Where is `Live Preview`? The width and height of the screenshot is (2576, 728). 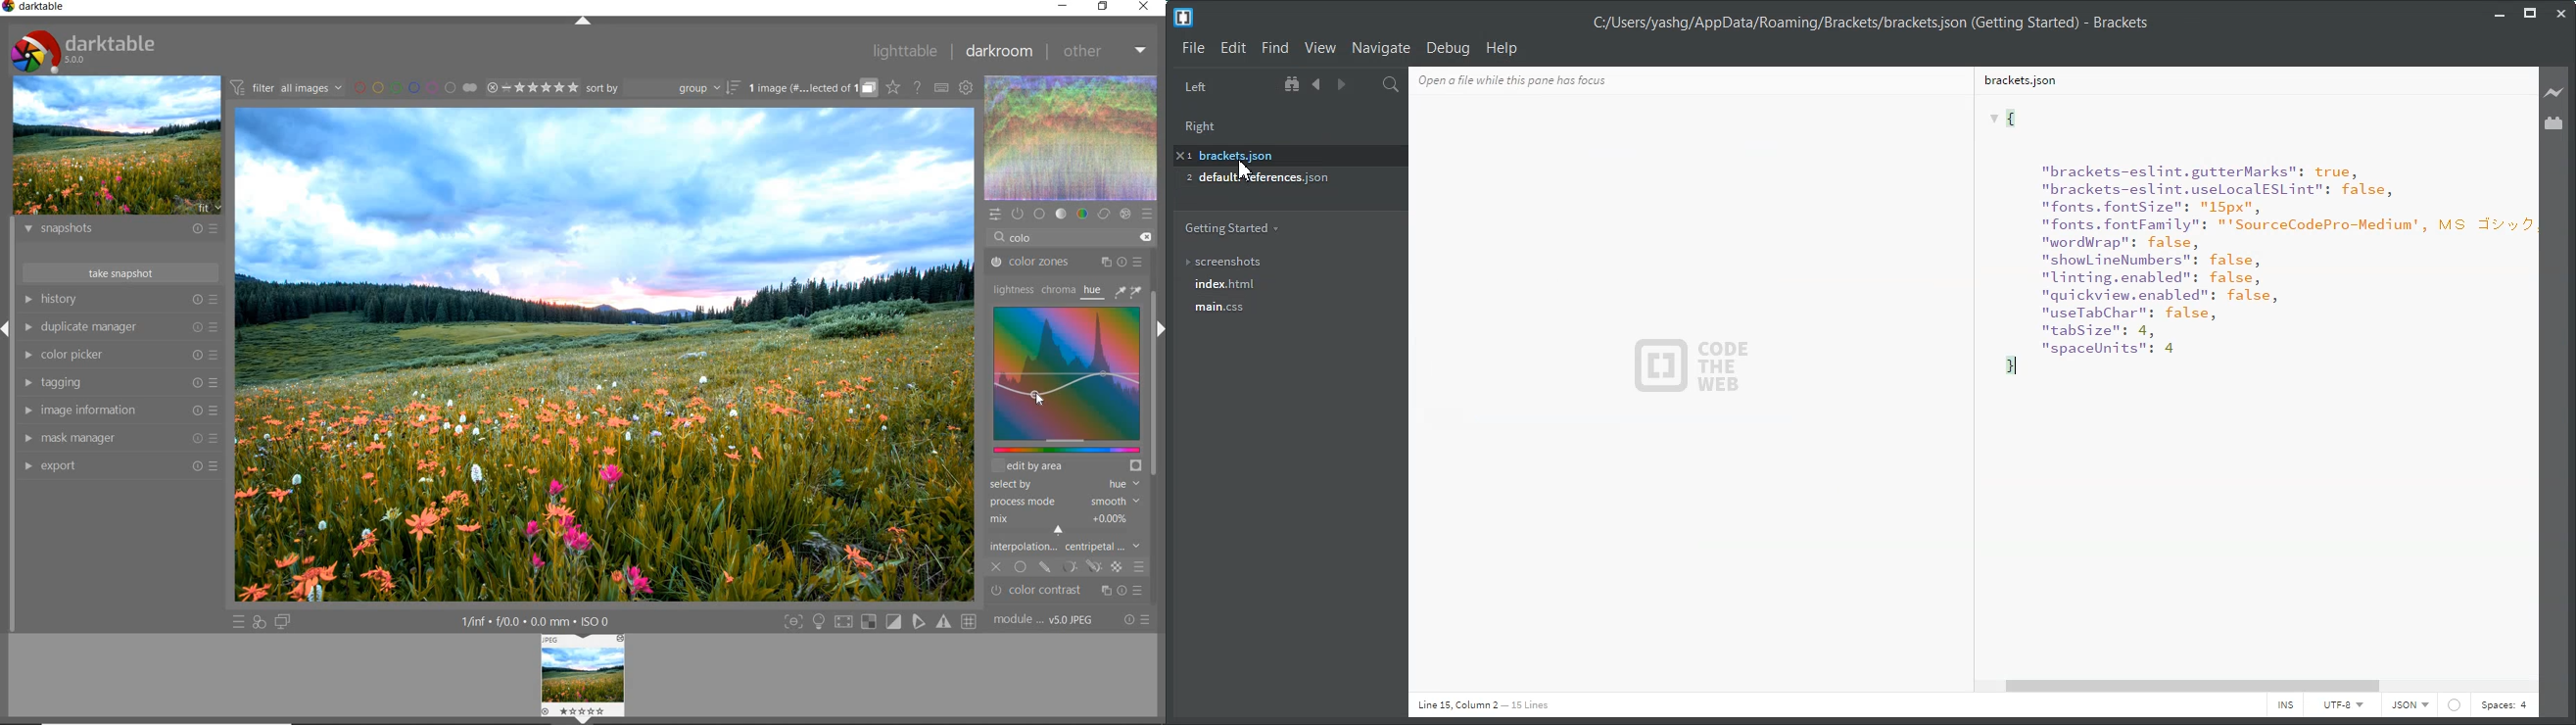 Live Preview is located at coordinates (2554, 92).